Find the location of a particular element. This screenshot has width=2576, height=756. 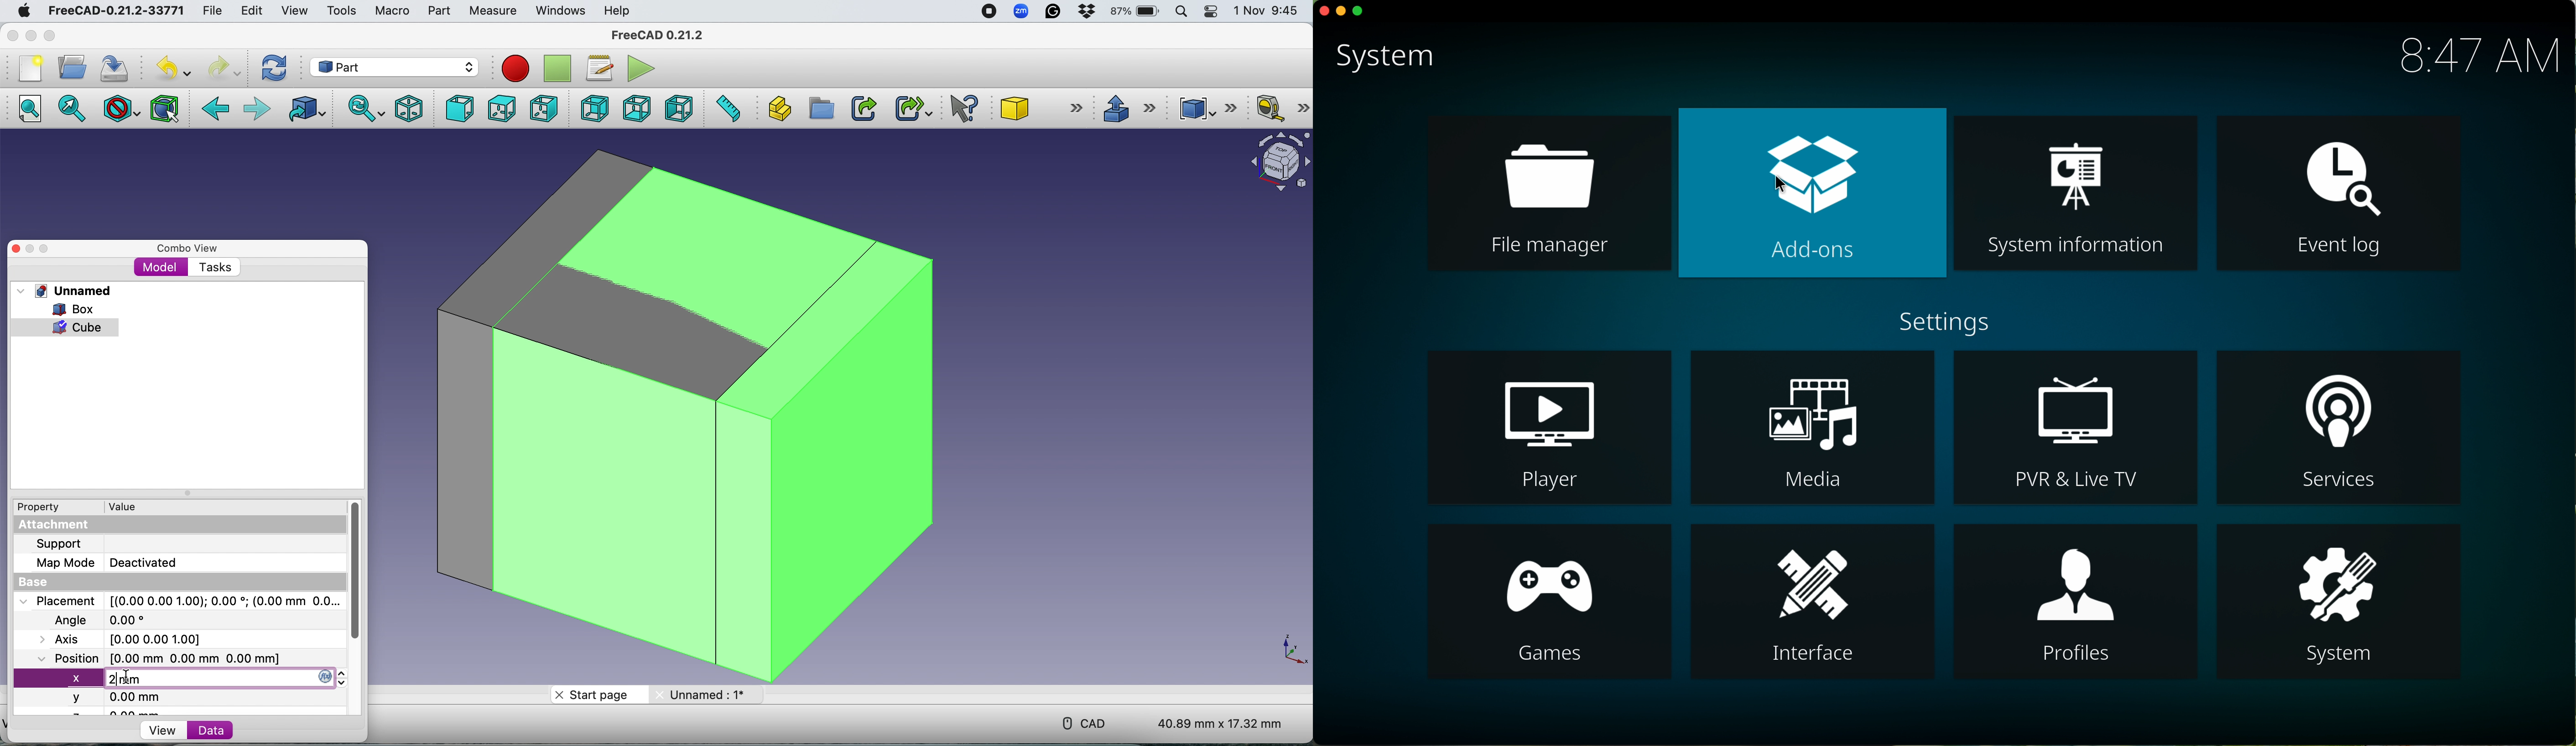

Open is located at coordinates (73, 67).